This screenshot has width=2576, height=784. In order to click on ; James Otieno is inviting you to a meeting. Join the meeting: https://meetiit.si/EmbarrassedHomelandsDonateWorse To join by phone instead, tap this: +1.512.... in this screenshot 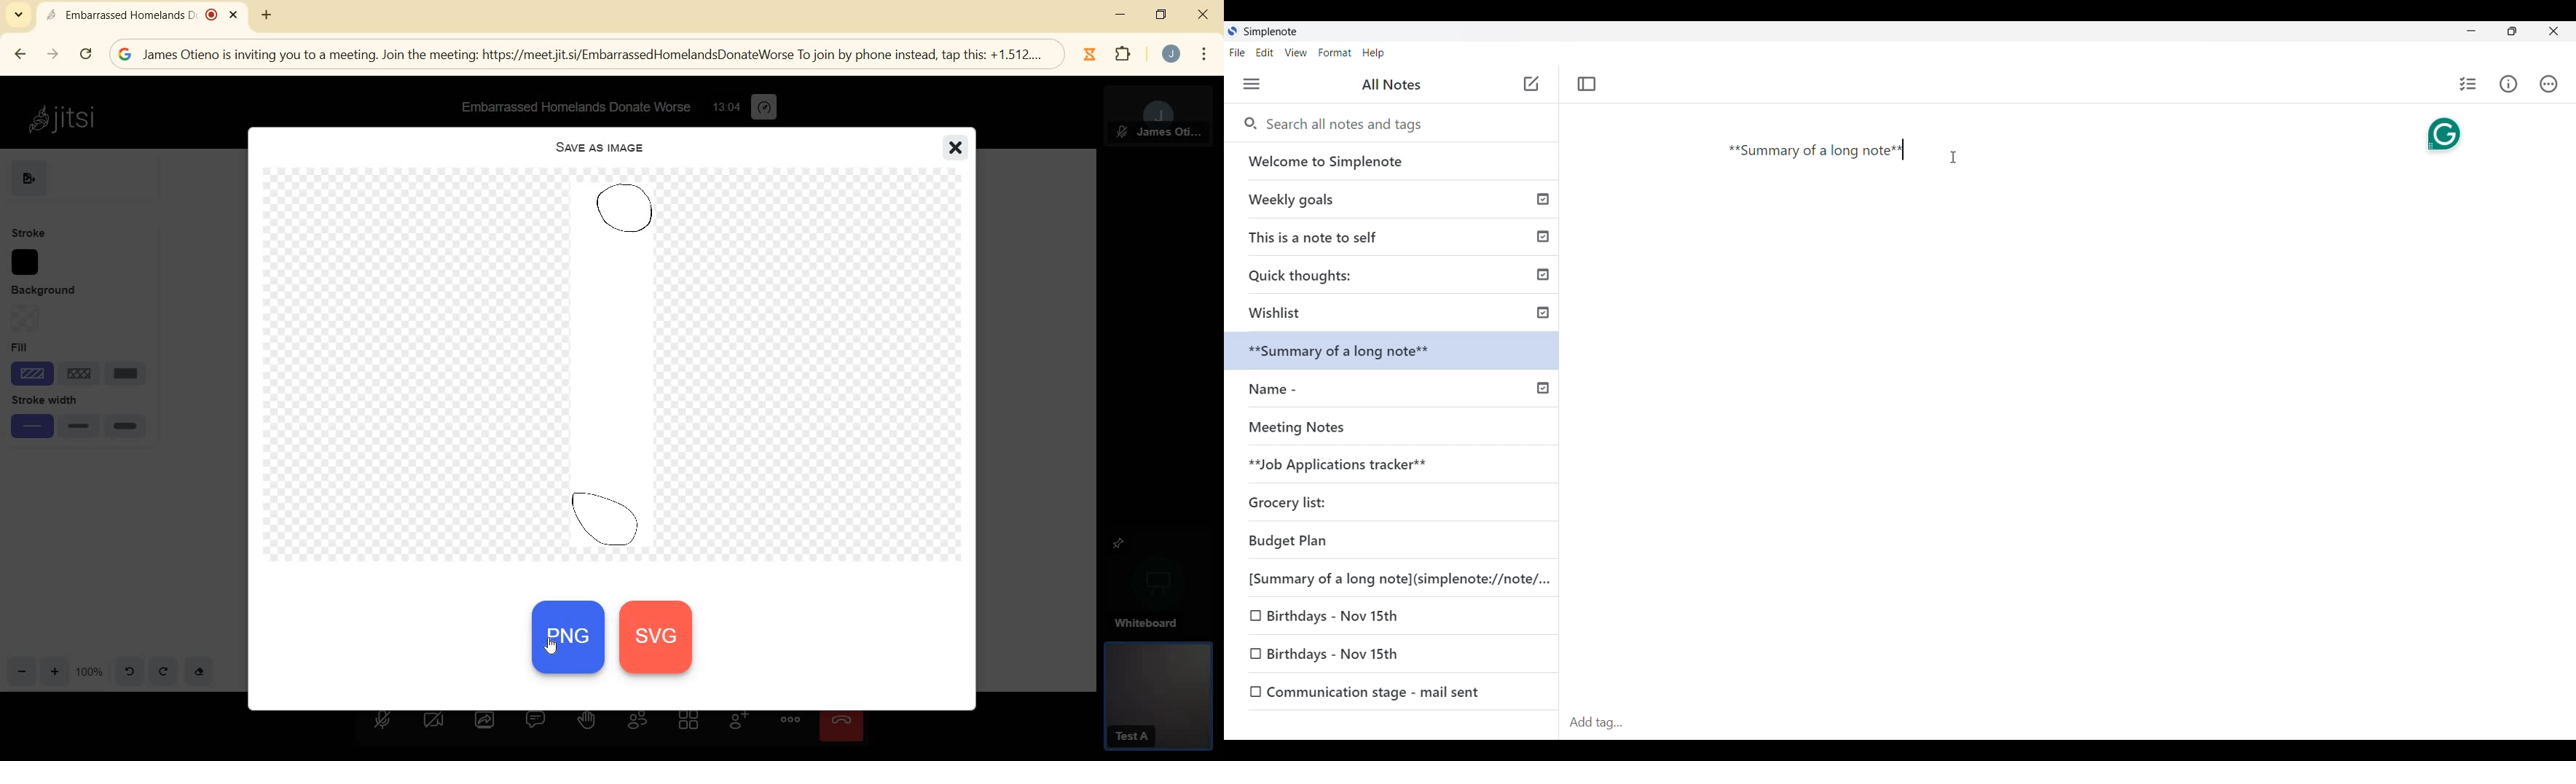, I will do `click(594, 55)`.